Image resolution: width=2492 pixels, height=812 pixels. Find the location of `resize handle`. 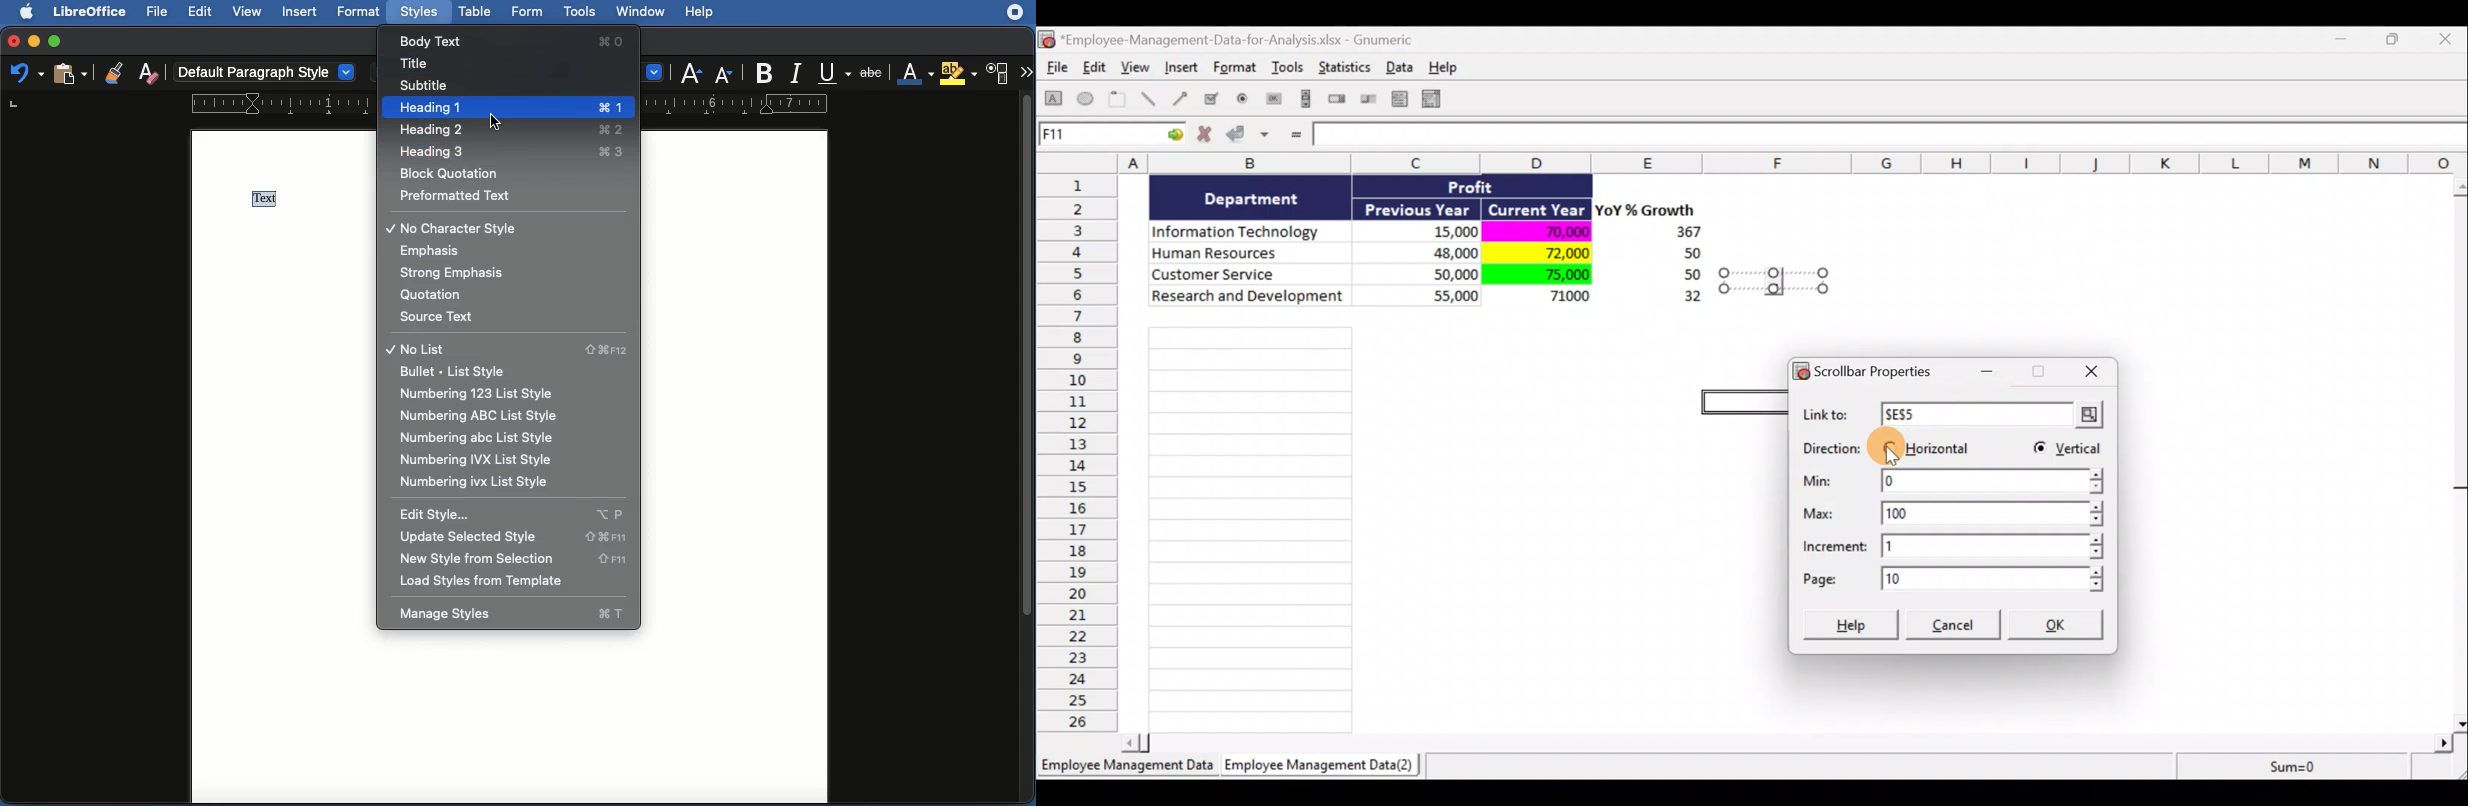

resize handle is located at coordinates (1774, 280).